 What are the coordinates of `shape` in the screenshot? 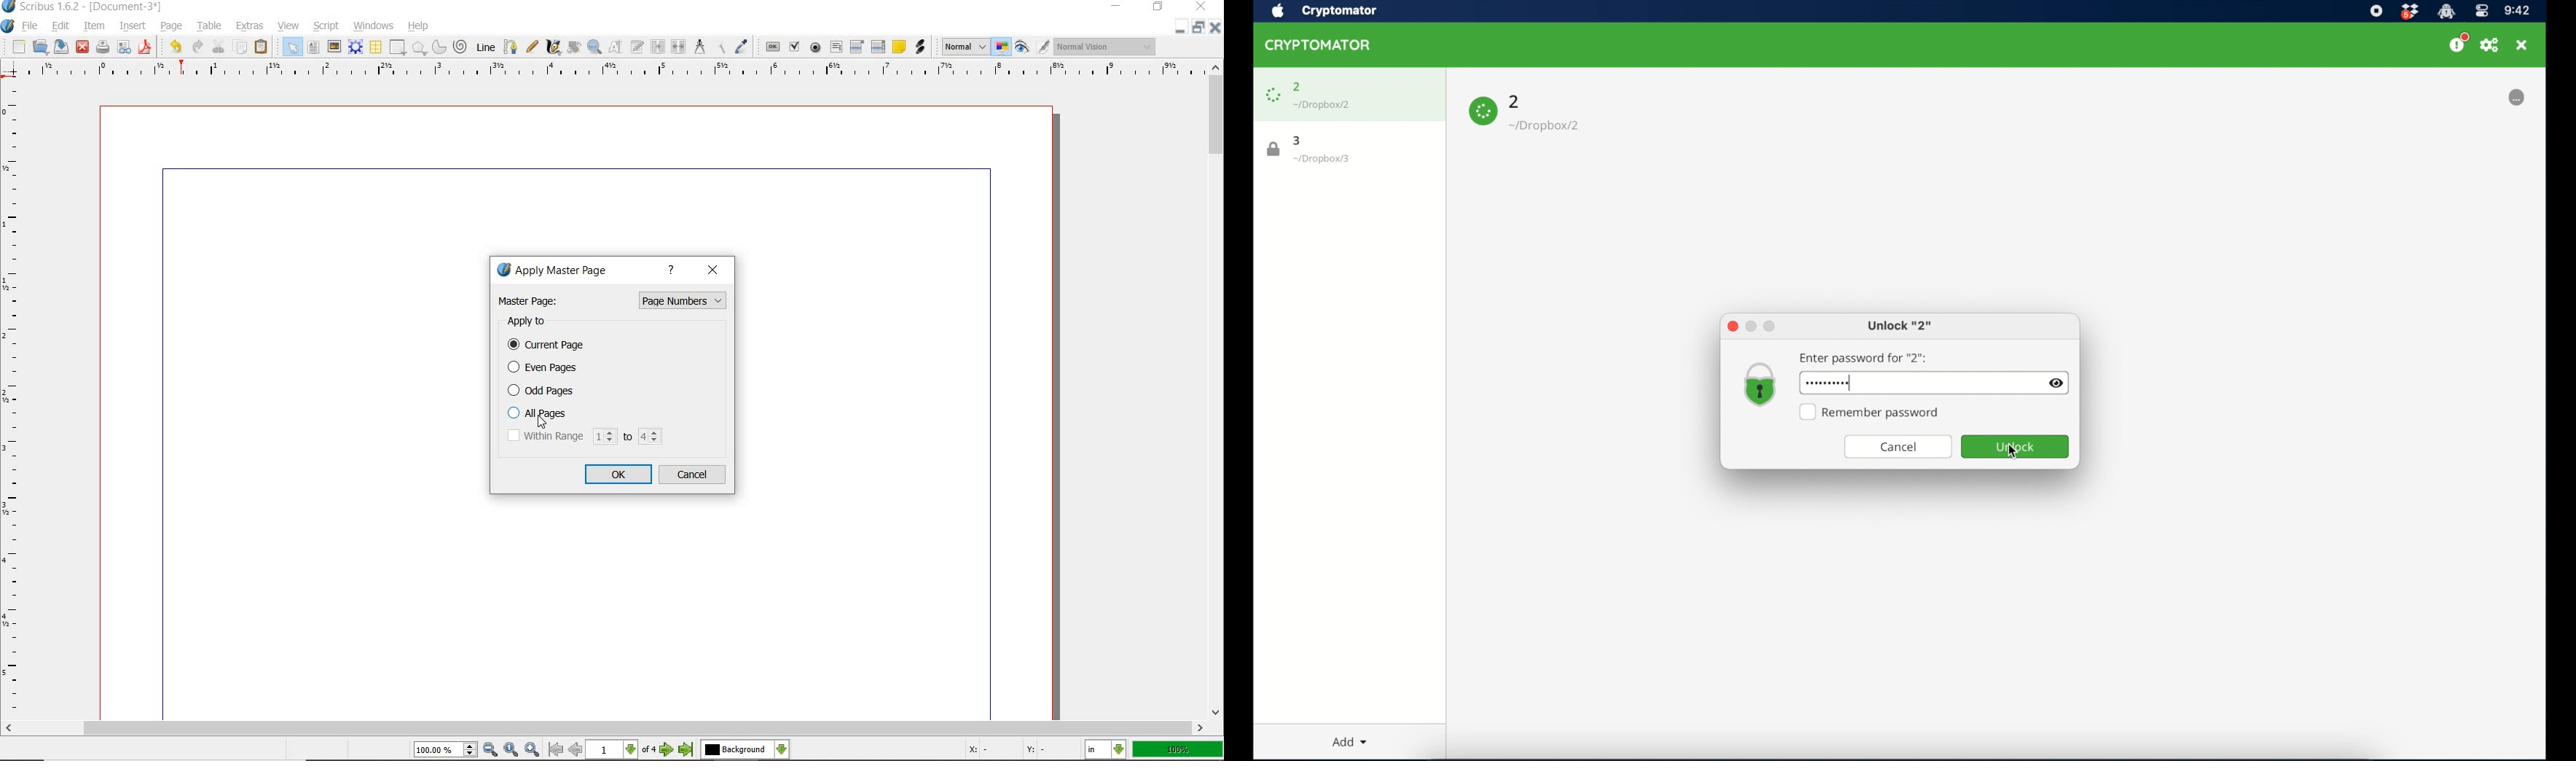 It's located at (396, 48).